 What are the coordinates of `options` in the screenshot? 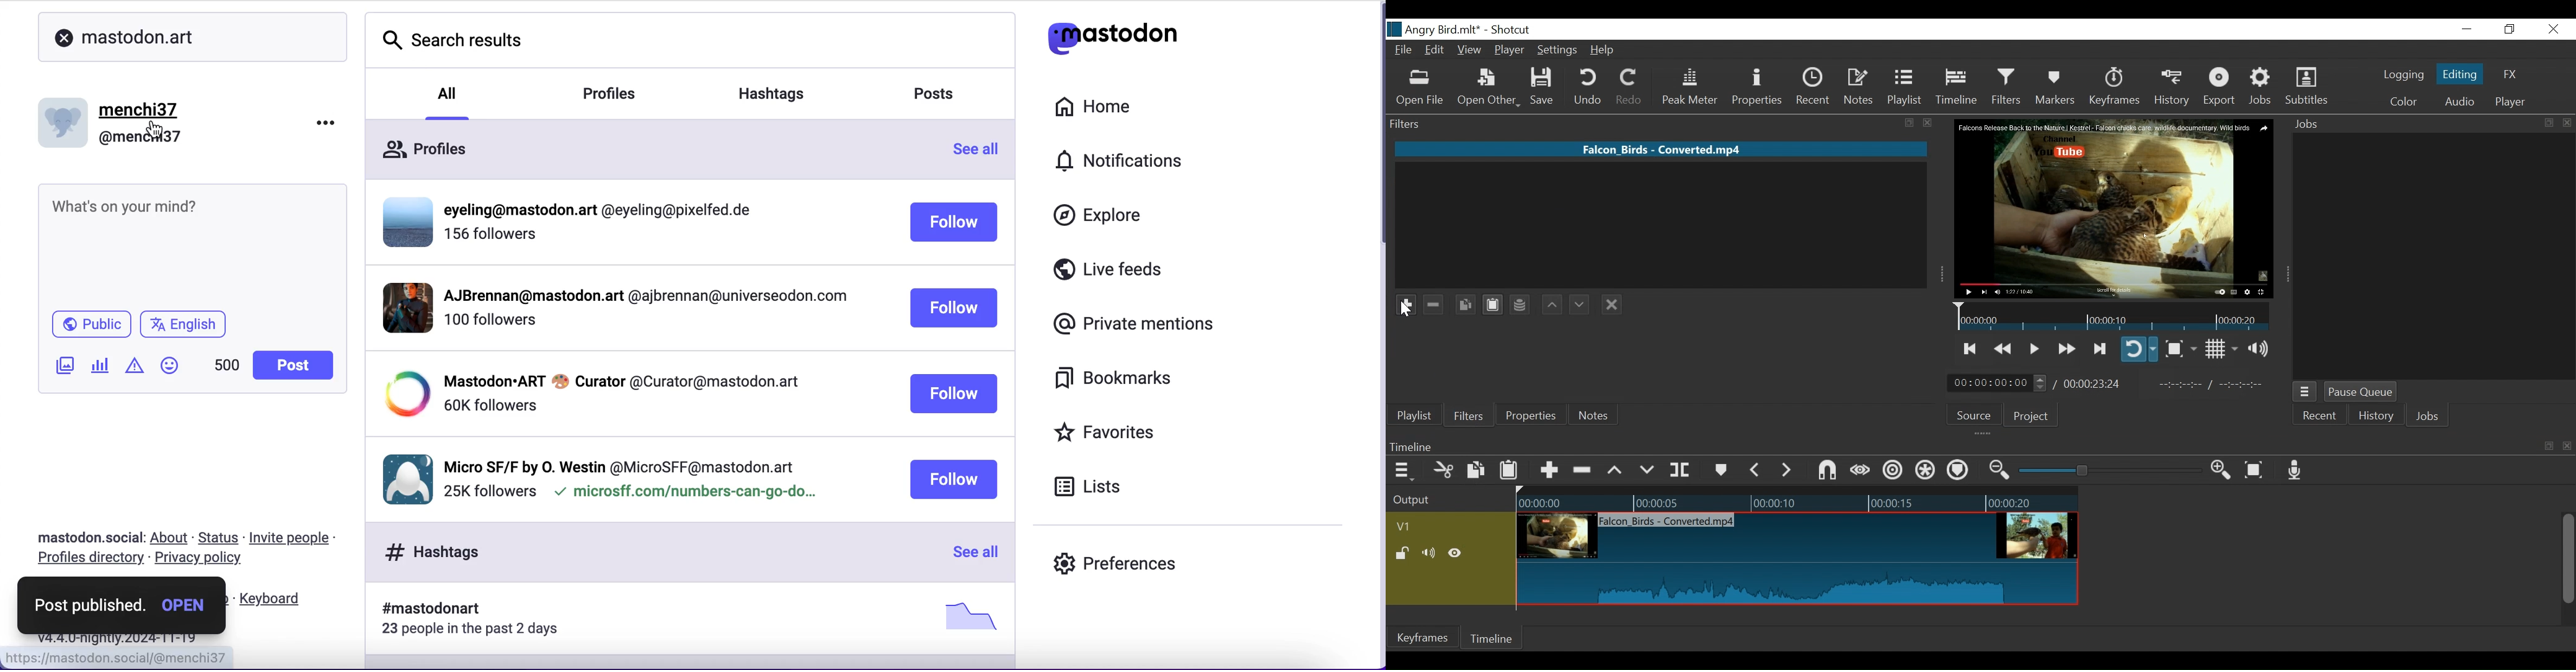 It's located at (331, 123).